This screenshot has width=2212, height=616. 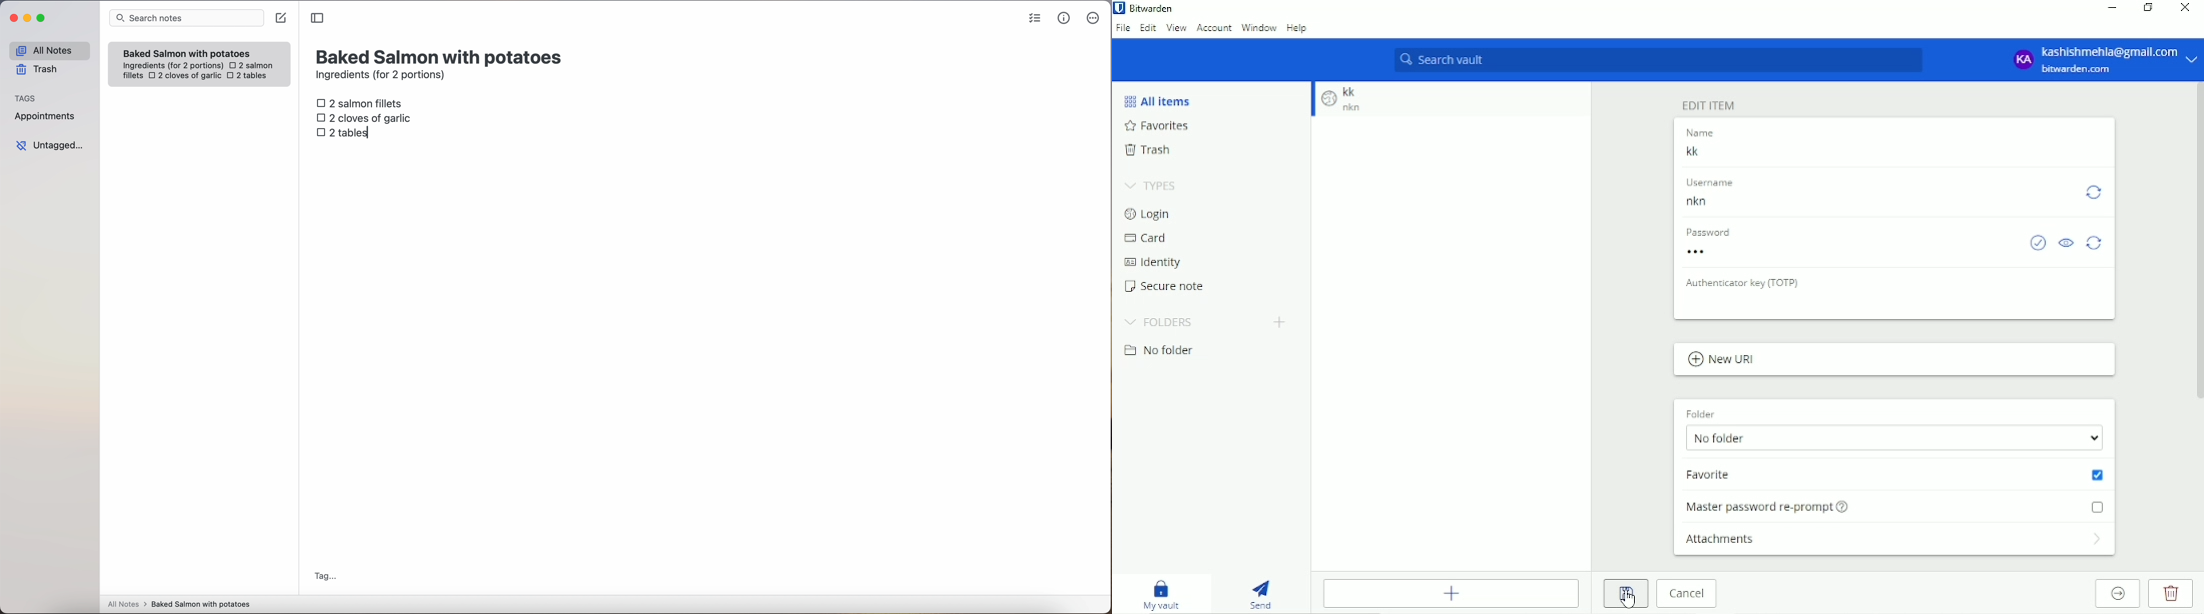 What do you see at coordinates (26, 97) in the screenshot?
I see `tags` at bounding box center [26, 97].